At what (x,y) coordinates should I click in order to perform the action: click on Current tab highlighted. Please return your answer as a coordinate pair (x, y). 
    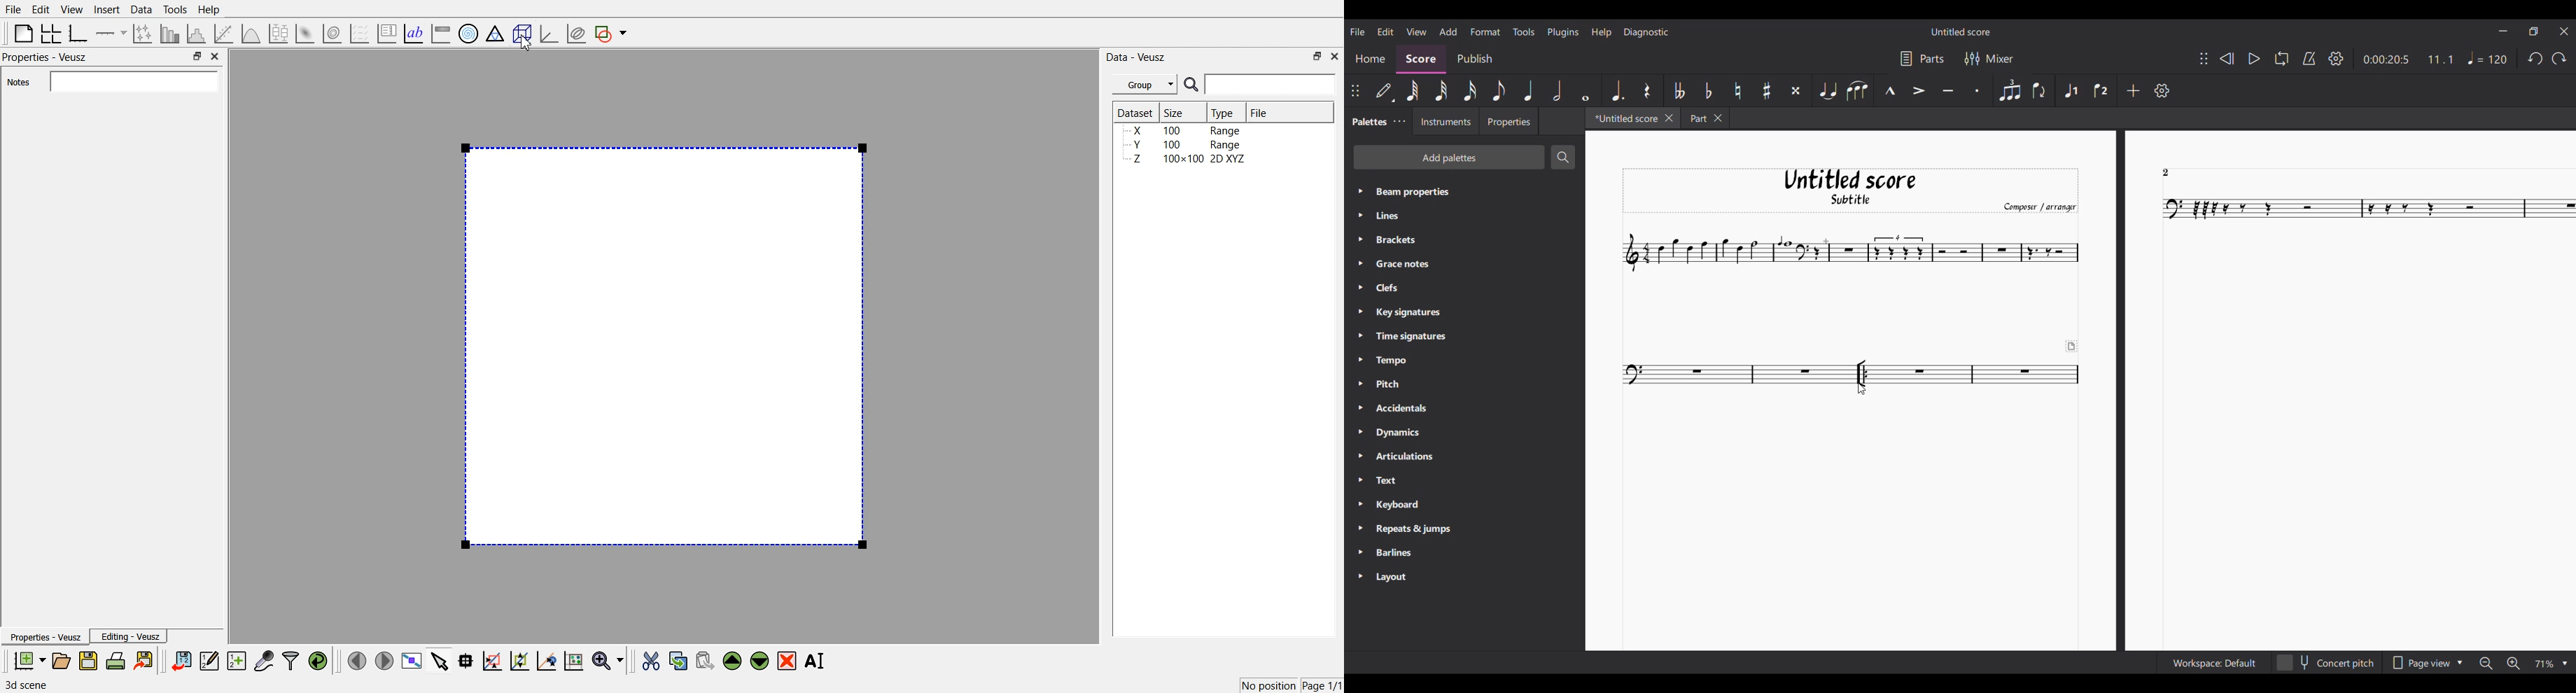
    Looking at the image, I should click on (1624, 118).